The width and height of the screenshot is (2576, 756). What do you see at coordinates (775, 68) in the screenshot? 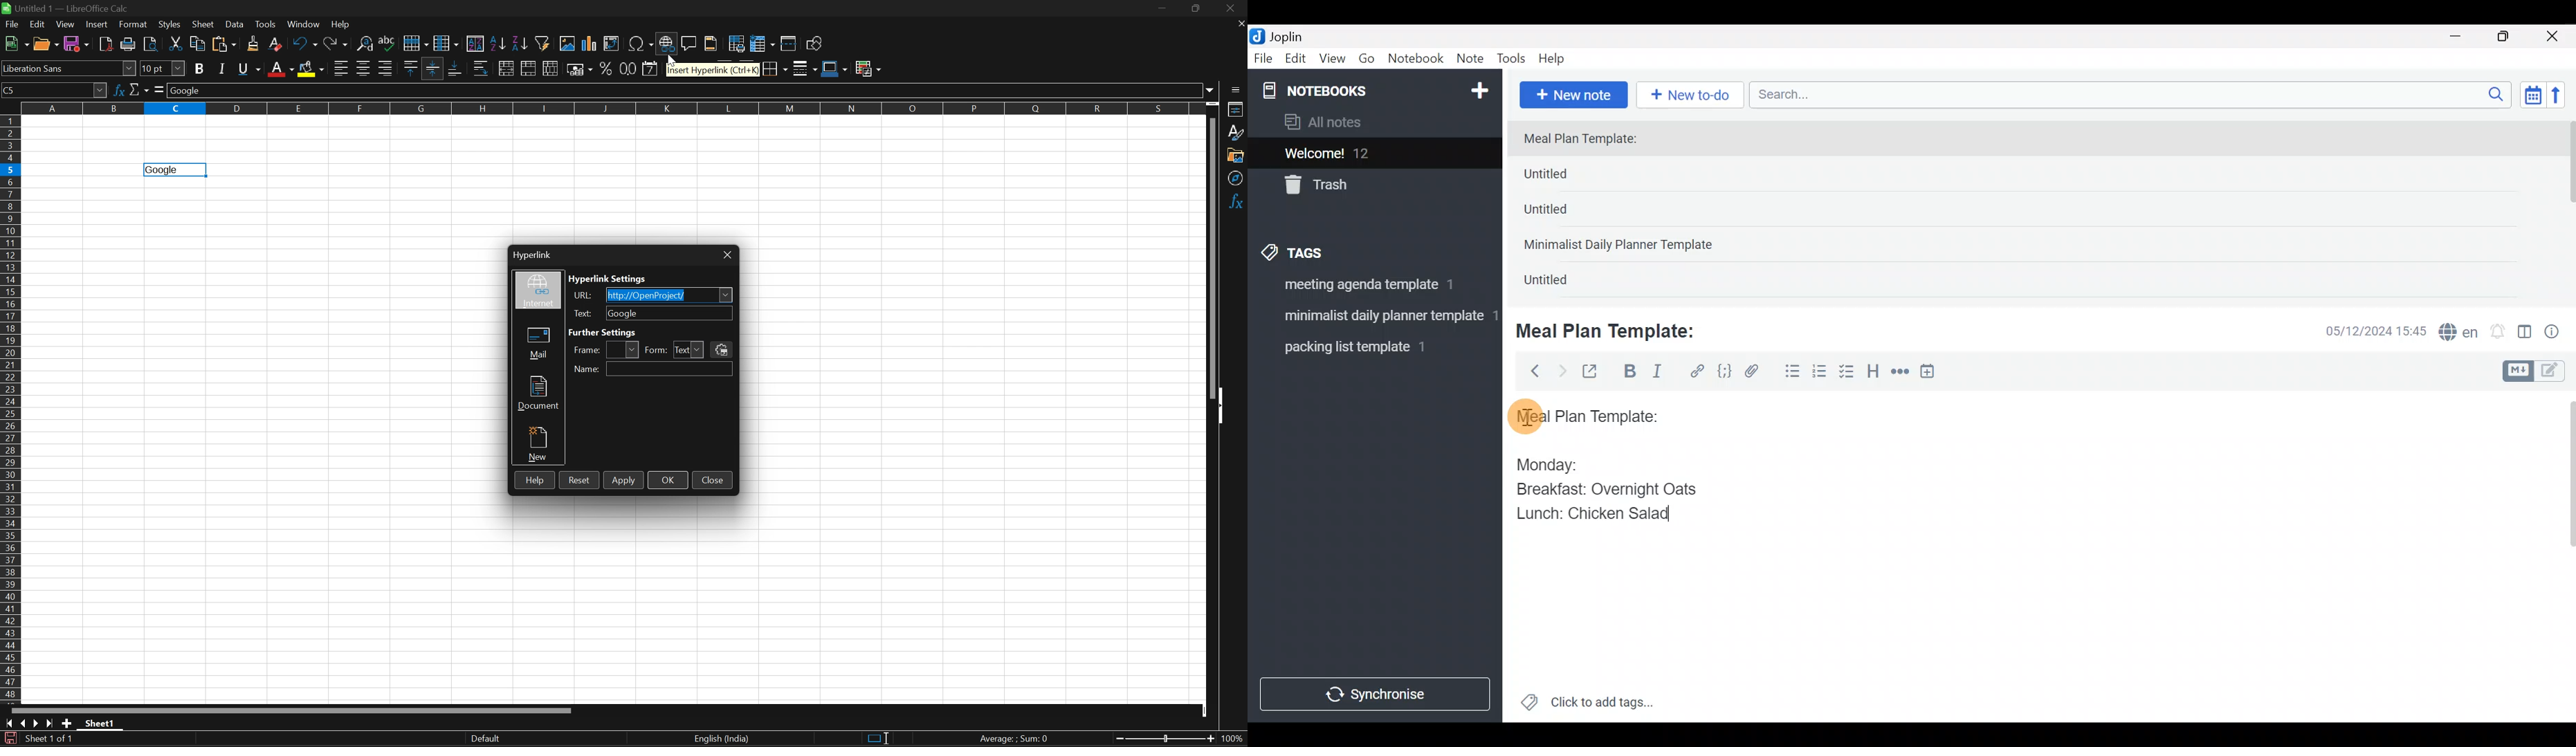
I see `Borders` at bounding box center [775, 68].